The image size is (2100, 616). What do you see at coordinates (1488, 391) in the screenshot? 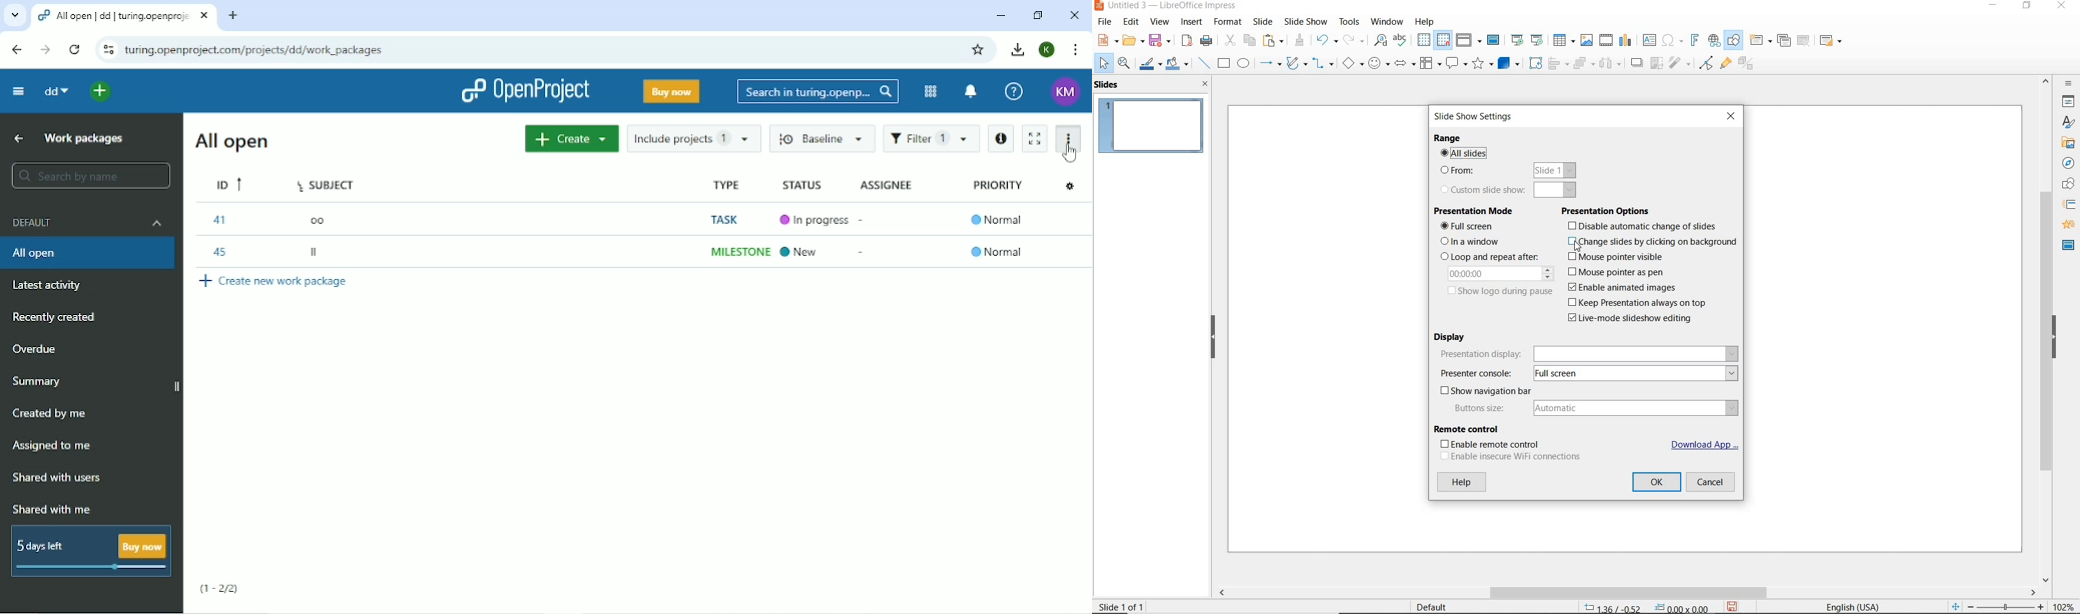
I see `SHOW NAVIGATION BAR` at bounding box center [1488, 391].